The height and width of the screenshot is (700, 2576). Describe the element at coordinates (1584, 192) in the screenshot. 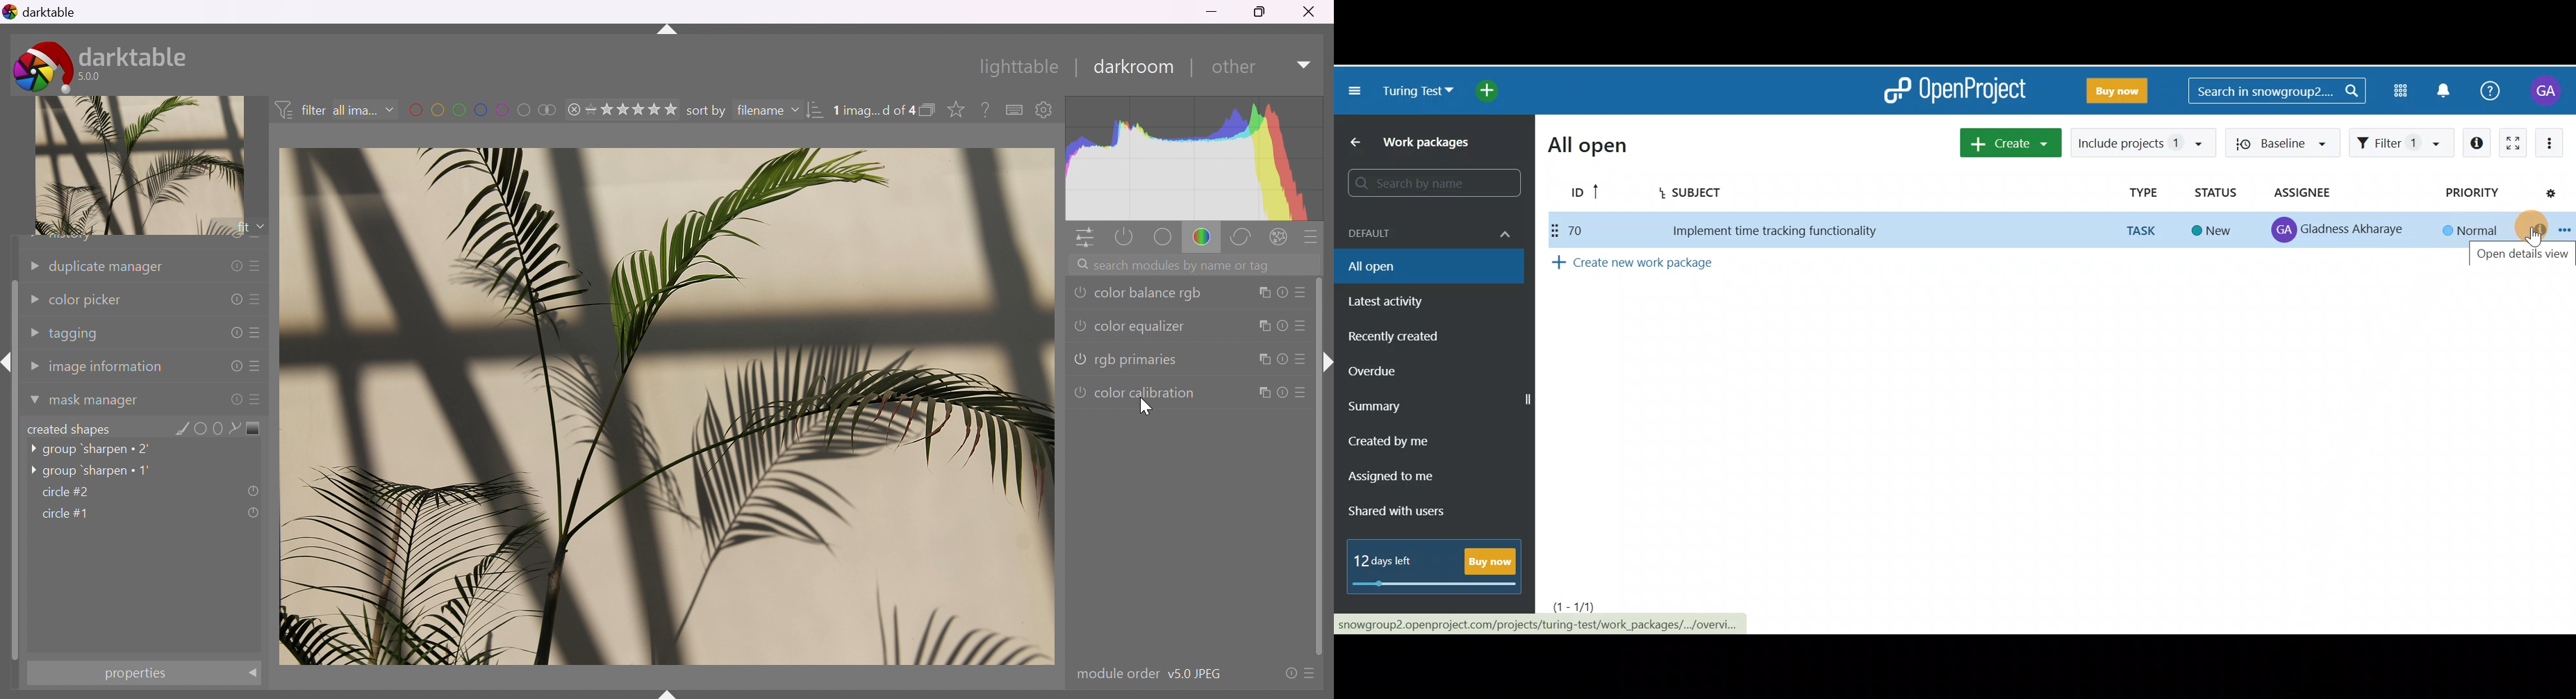

I see `ID` at that location.